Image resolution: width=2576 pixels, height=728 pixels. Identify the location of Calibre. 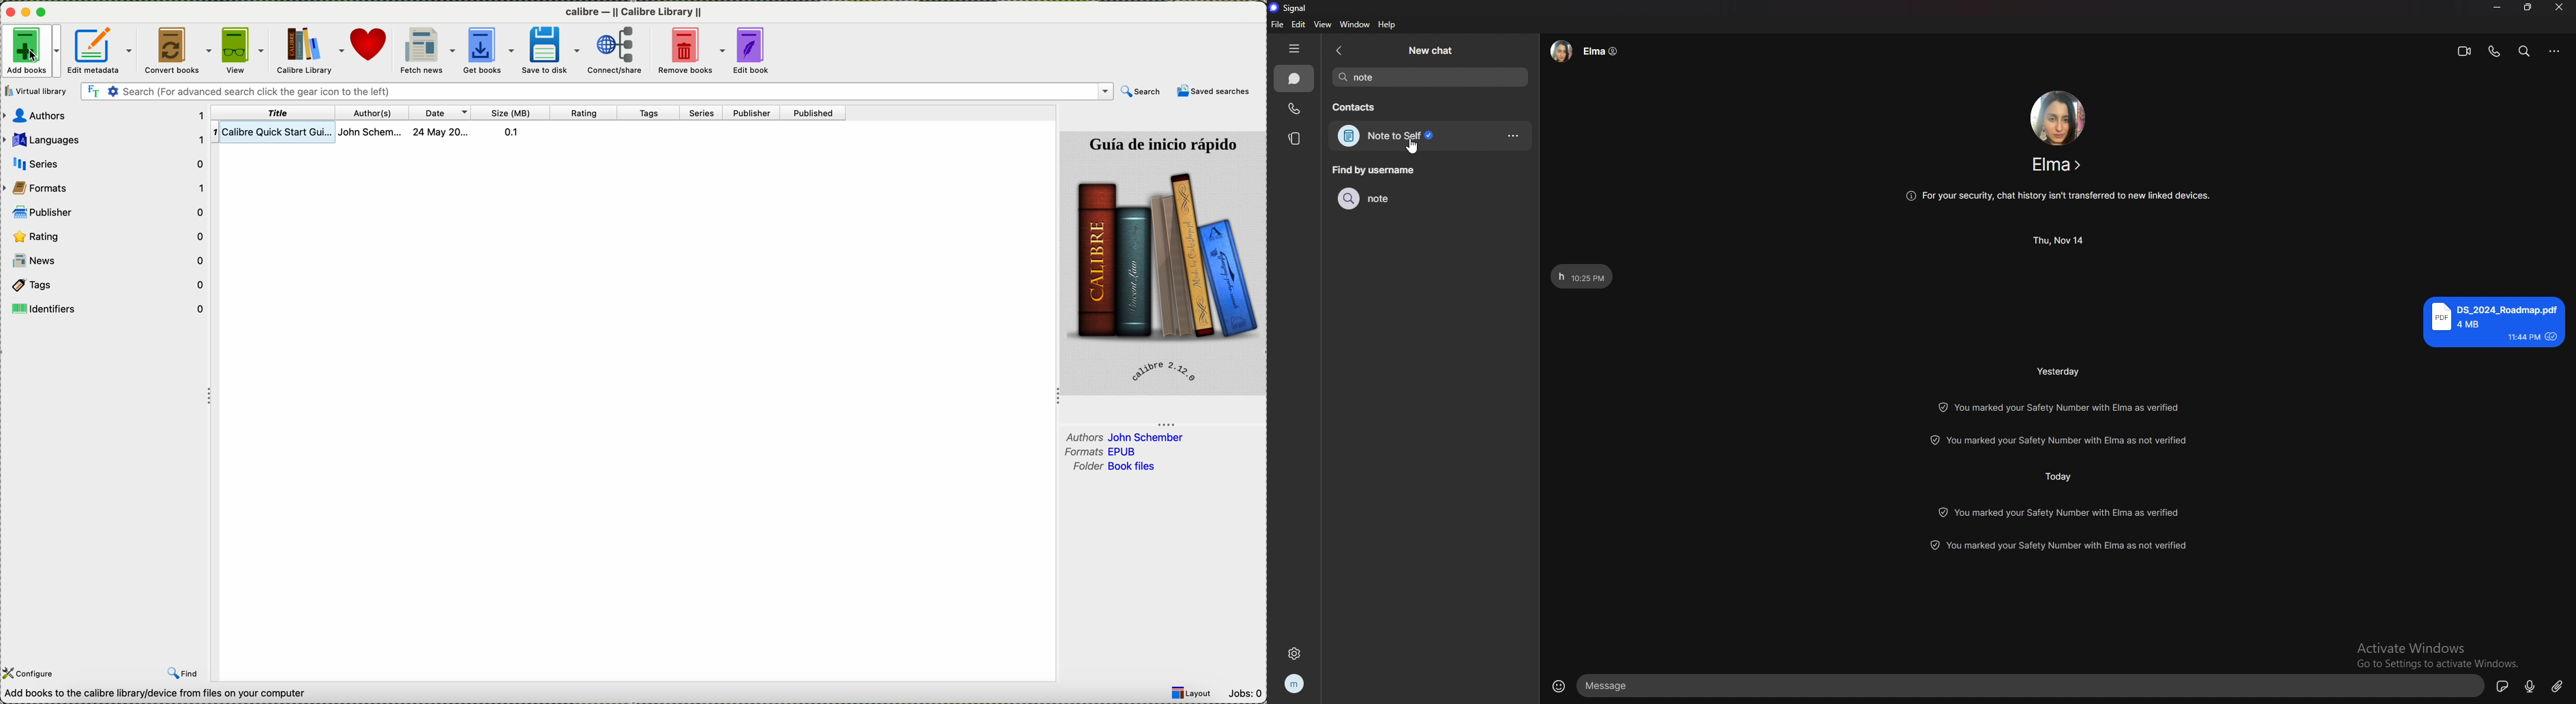
(634, 12).